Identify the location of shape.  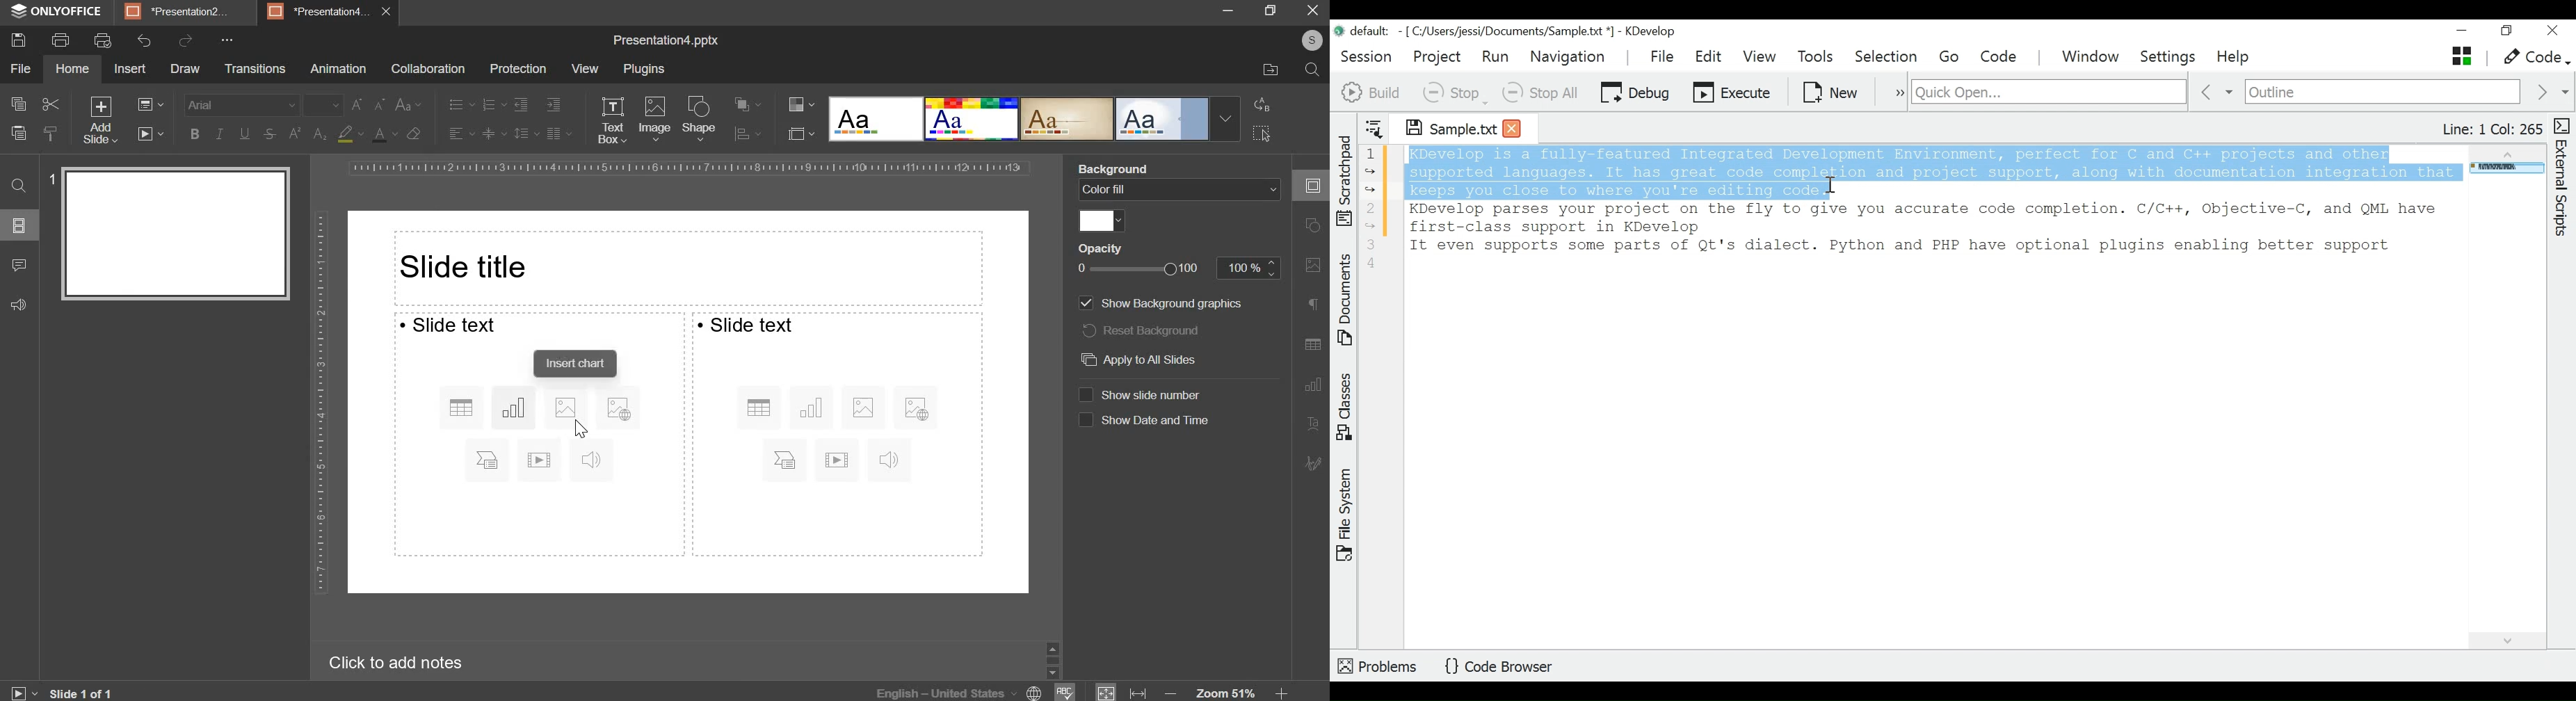
(700, 118).